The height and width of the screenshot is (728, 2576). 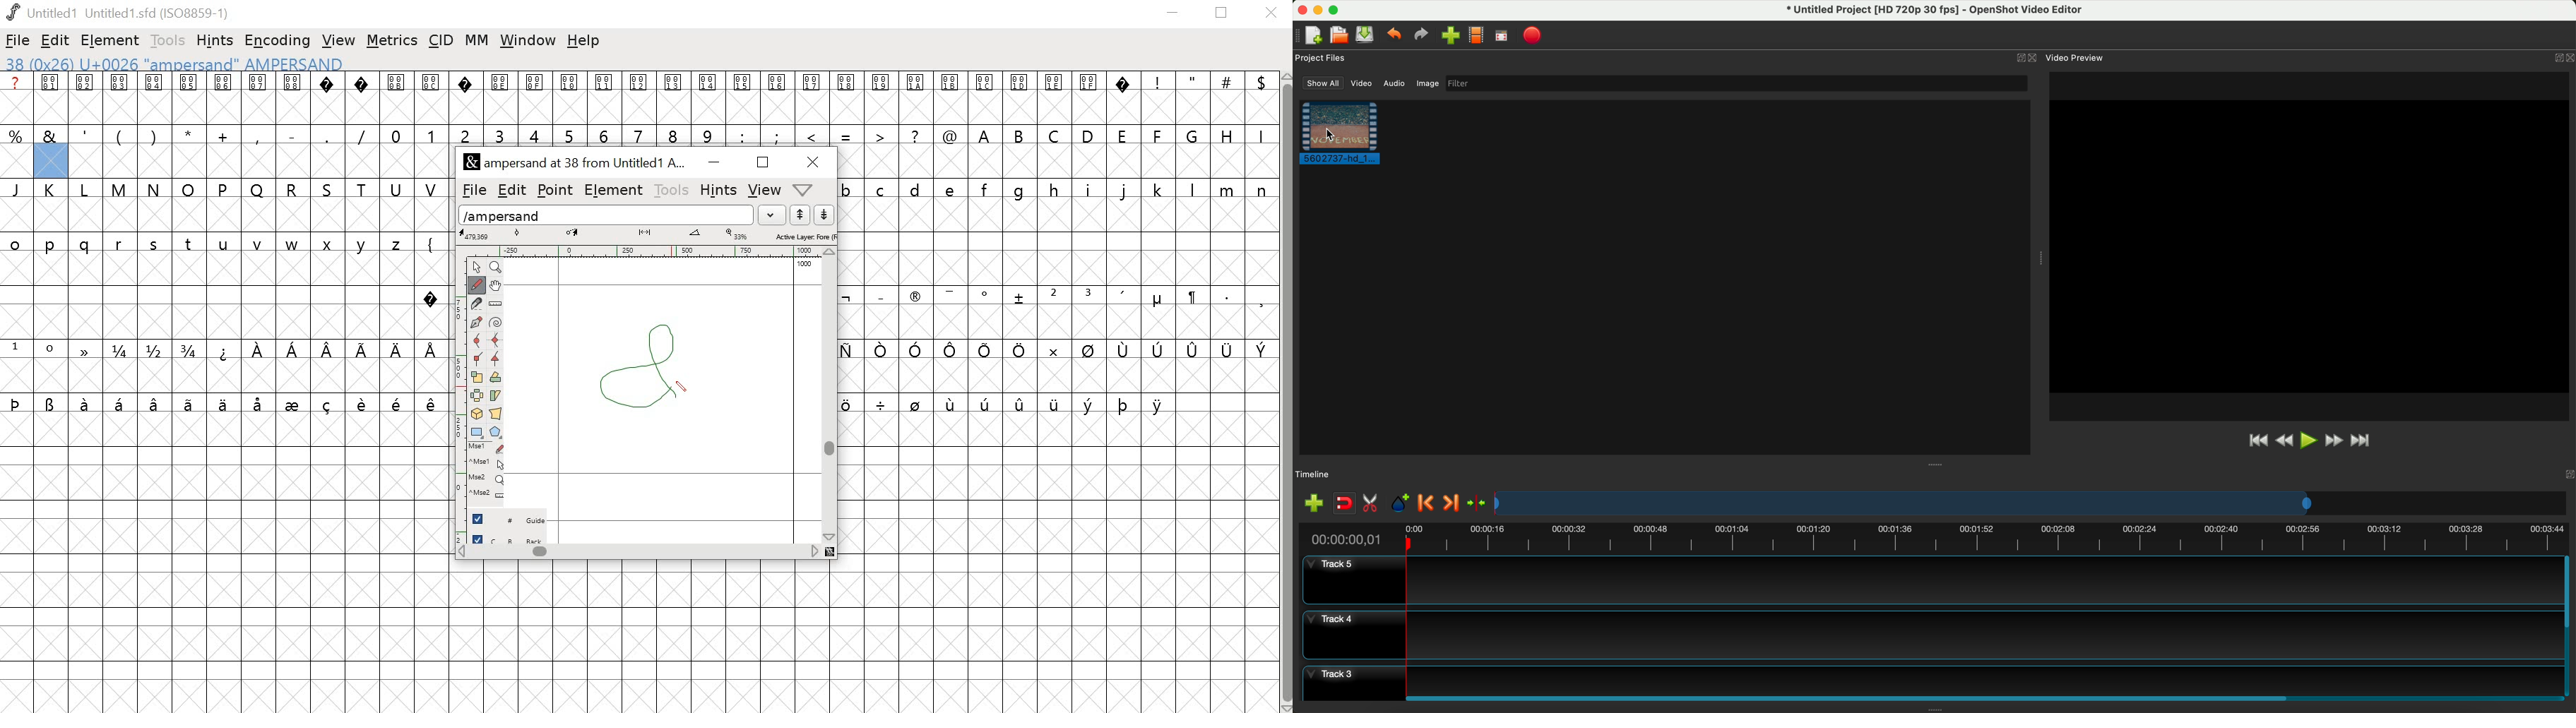 I want to click on _, so click(x=879, y=296).